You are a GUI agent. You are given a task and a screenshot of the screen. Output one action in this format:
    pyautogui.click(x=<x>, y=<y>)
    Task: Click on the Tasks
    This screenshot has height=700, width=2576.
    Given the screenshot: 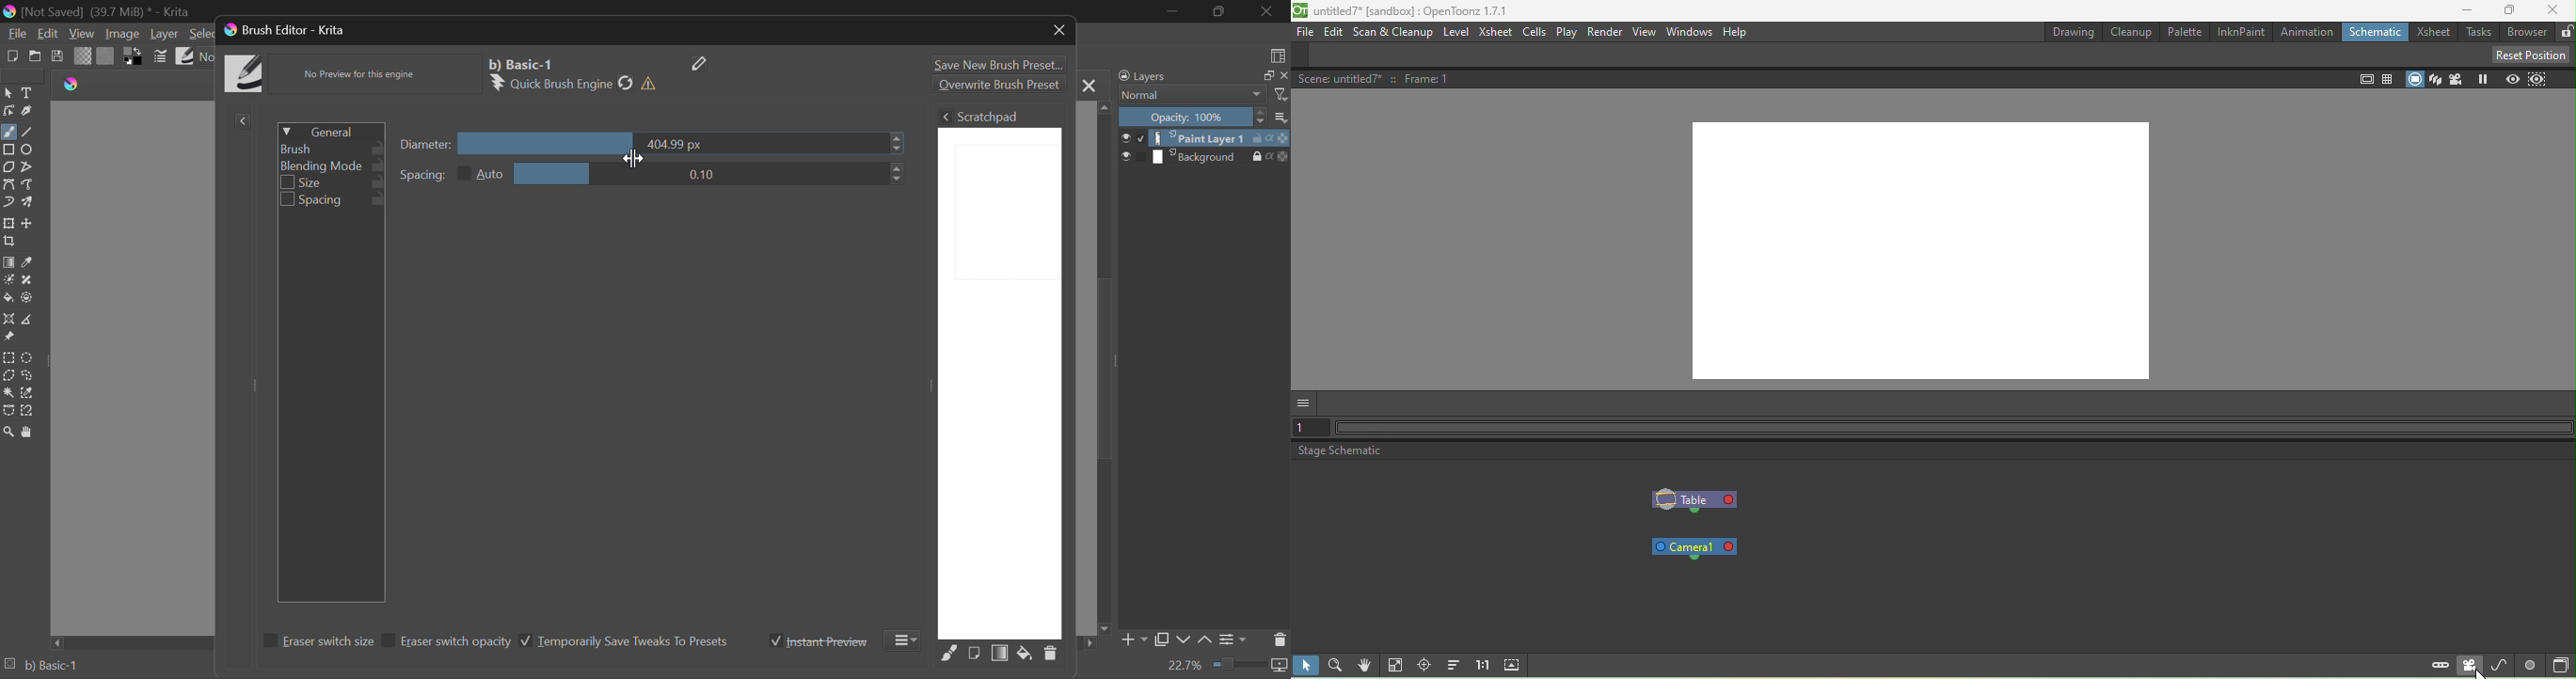 What is the action you would take?
    pyautogui.click(x=2481, y=32)
    